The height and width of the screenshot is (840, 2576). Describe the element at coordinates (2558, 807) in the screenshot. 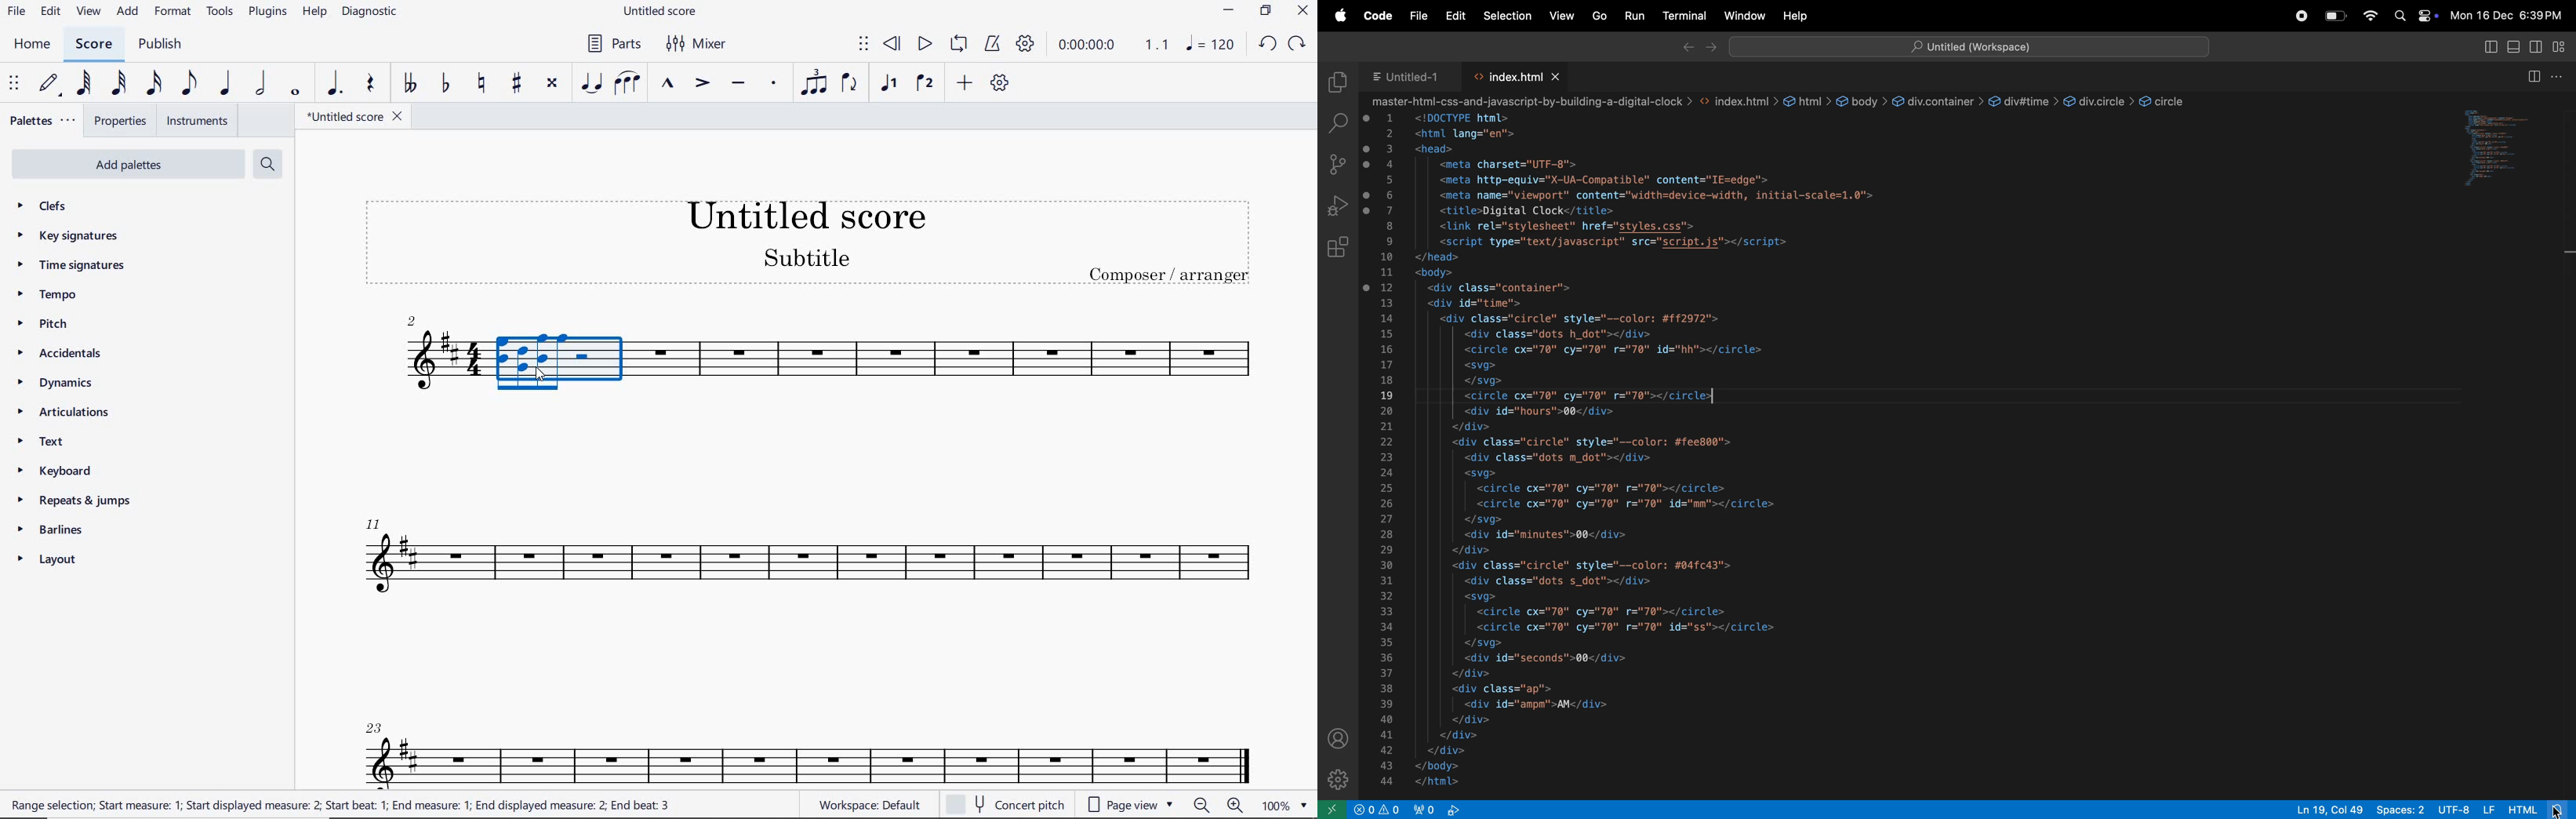

I see `view notifications` at that location.